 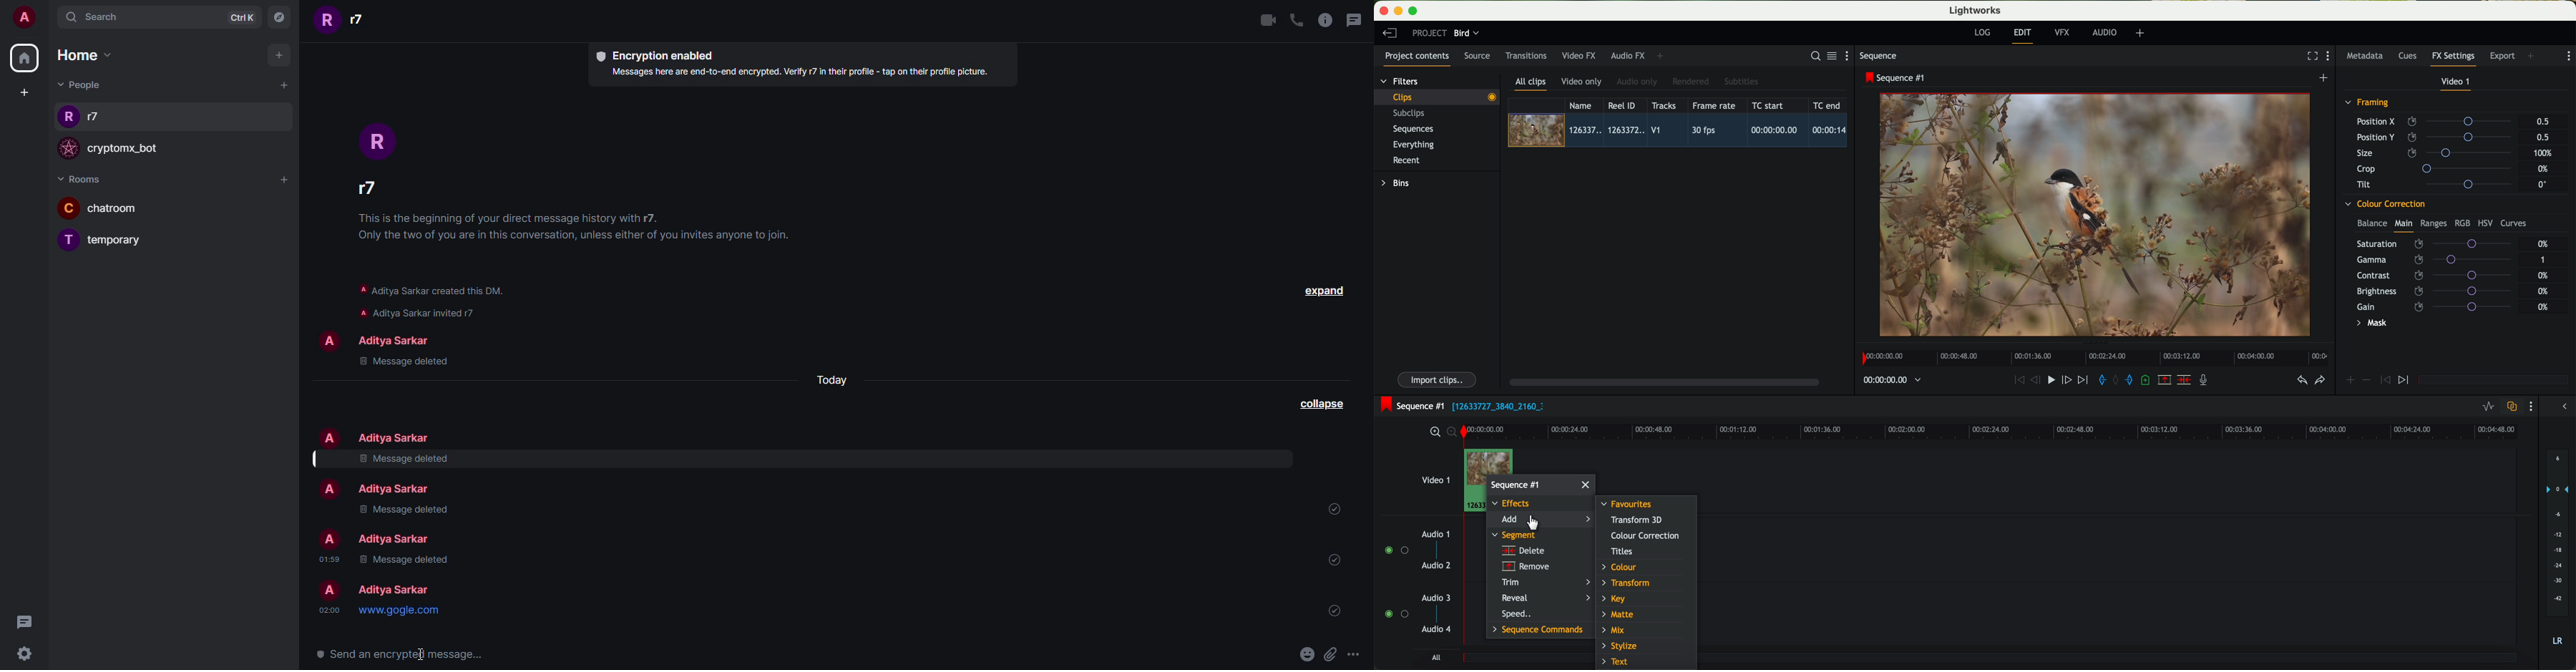 What do you see at coordinates (2545, 153) in the screenshot?
I see `100%` at bounding box center [2545, 153].